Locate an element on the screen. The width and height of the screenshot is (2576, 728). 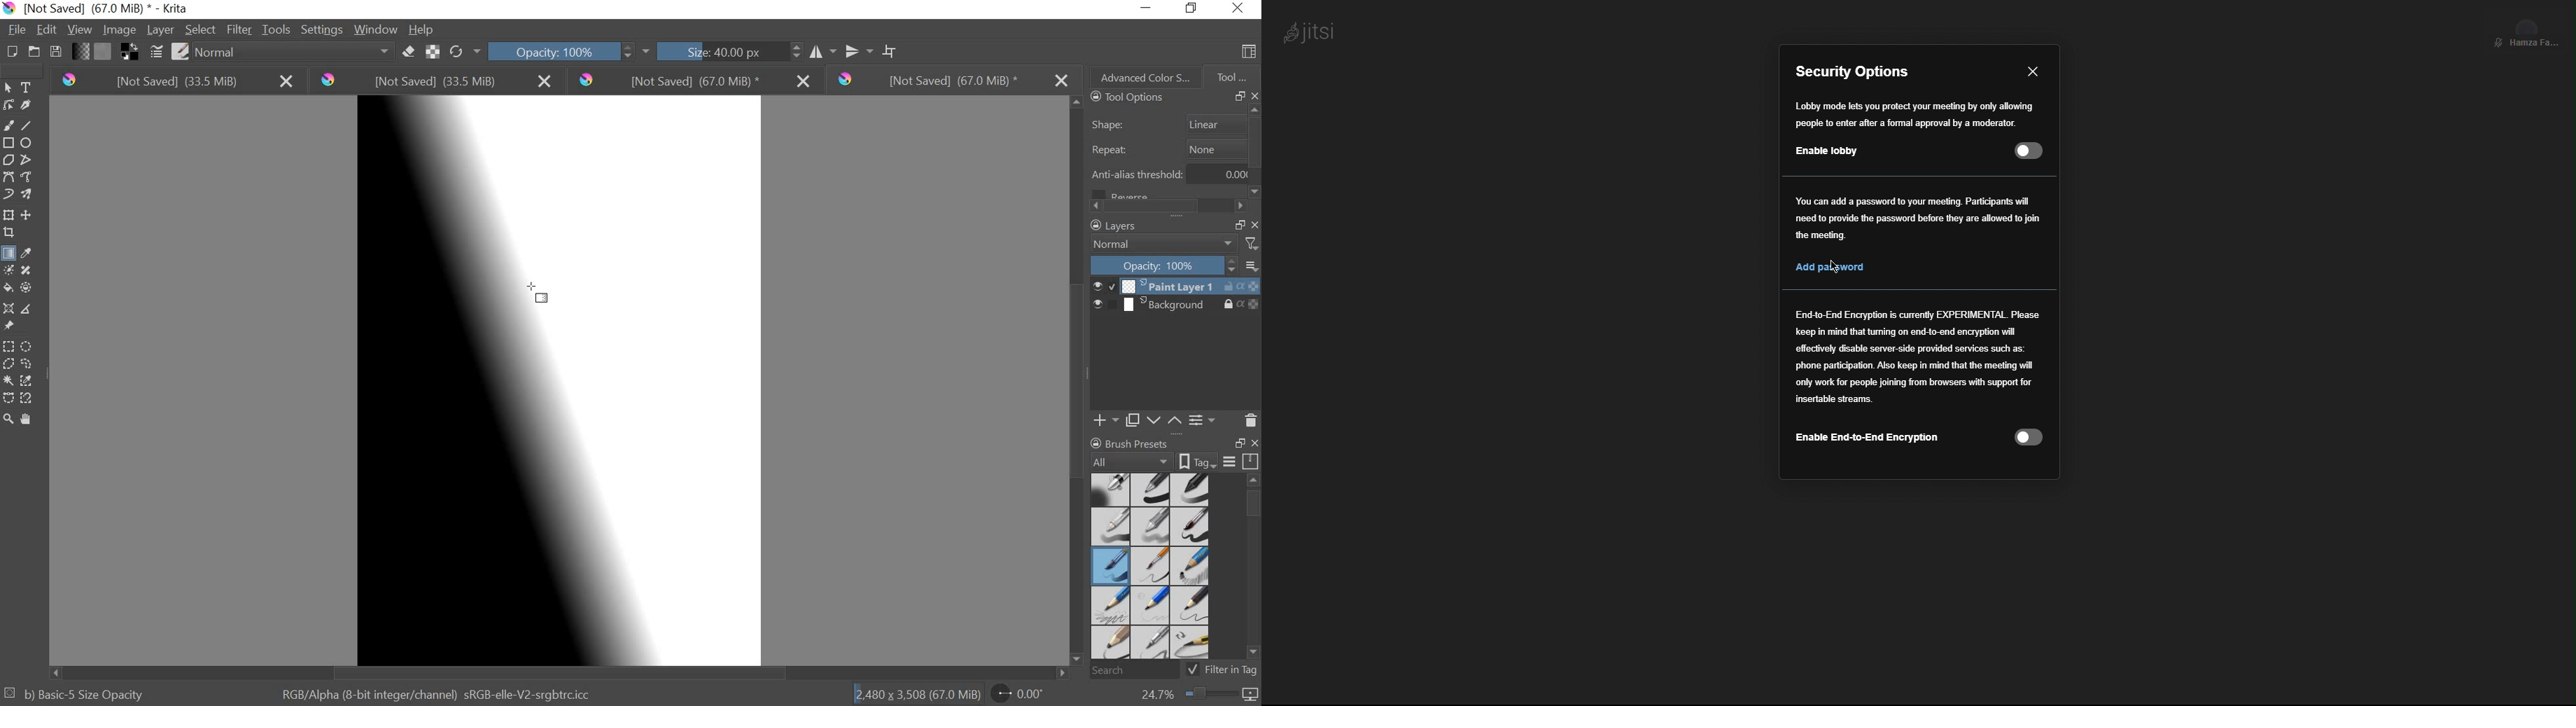
normal is located at coordinates (293, 53).